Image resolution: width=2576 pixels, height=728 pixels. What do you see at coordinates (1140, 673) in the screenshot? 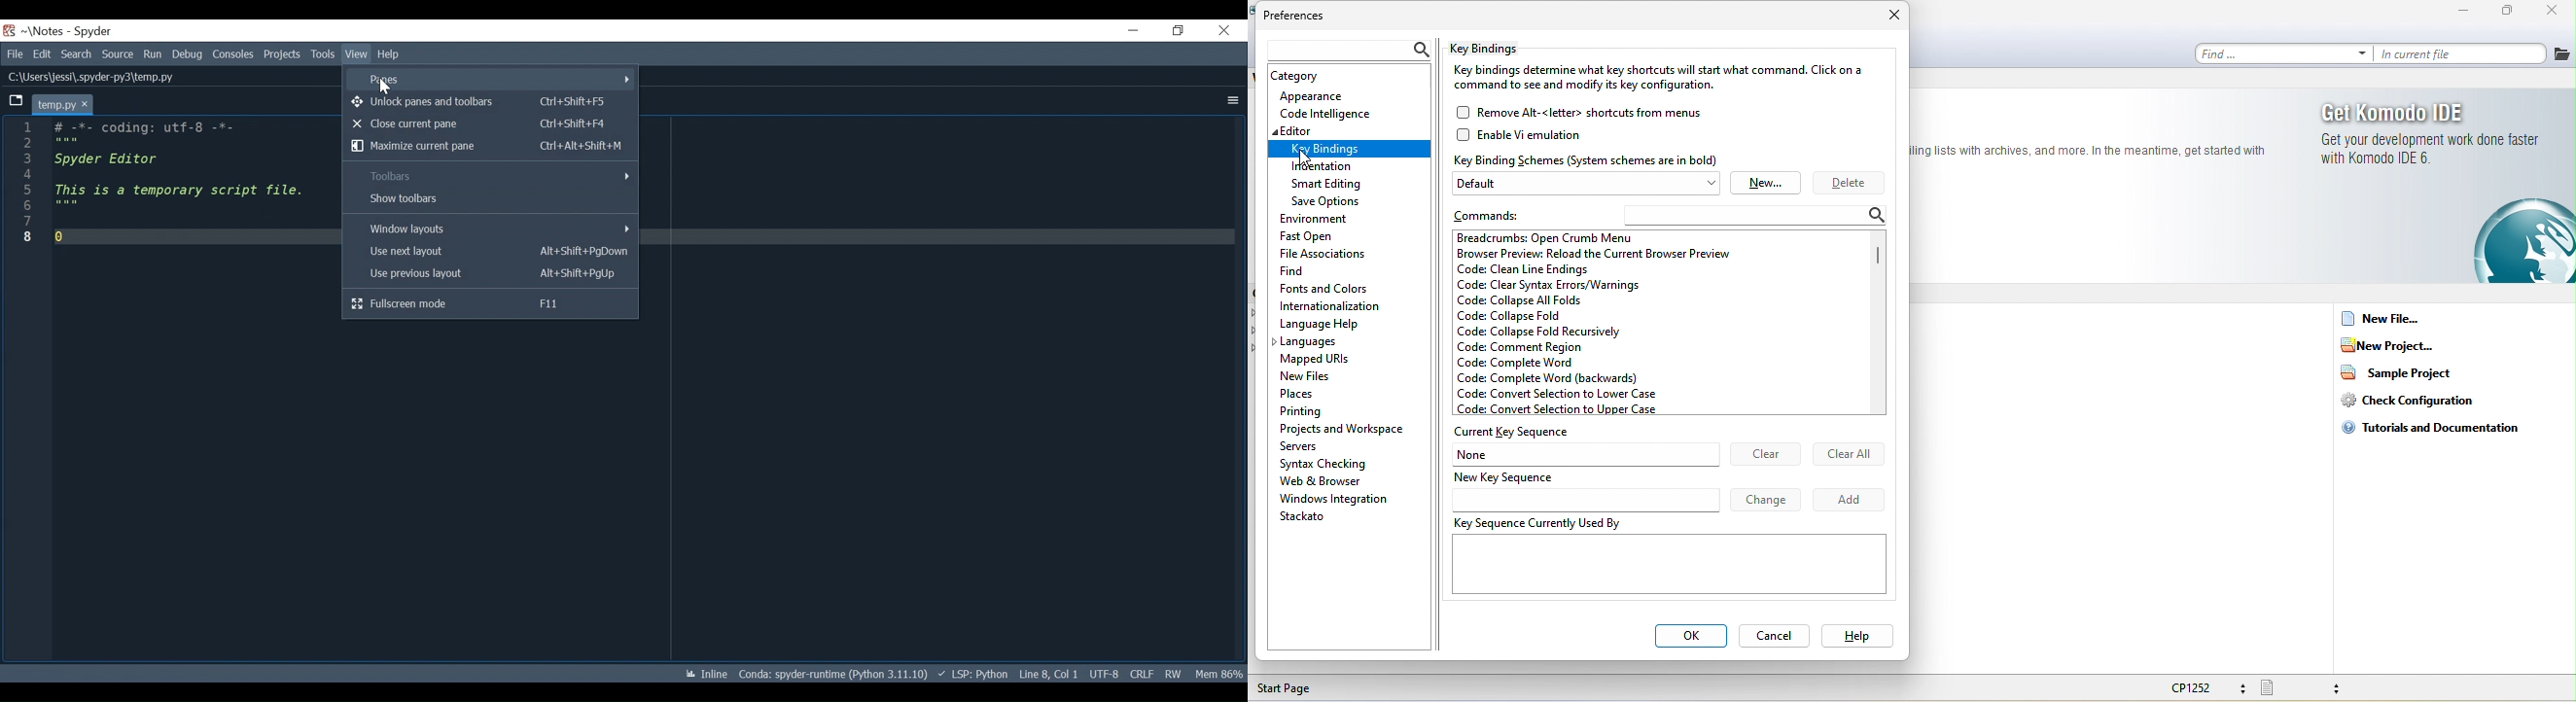
I see `CRLF` at bounding box center [1140, 673].